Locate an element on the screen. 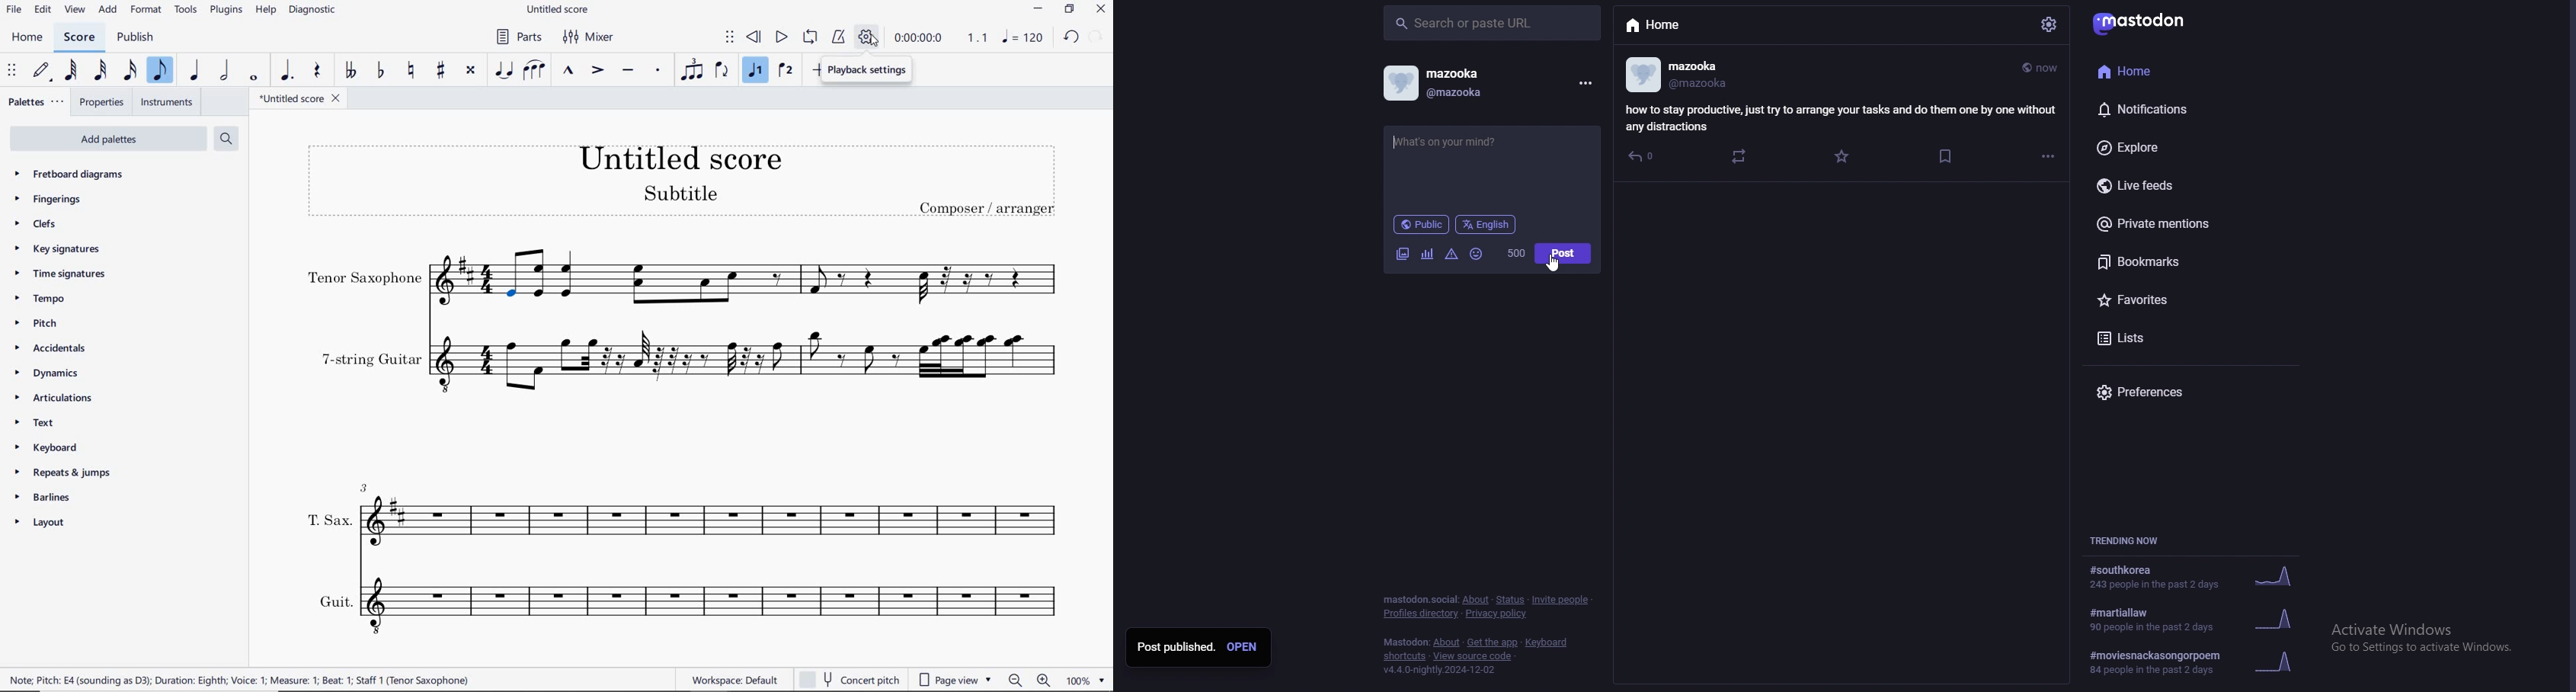 This screenshot has height=700, width=2576. TOGGLE NATURAL is located at coordinates (411, 70).